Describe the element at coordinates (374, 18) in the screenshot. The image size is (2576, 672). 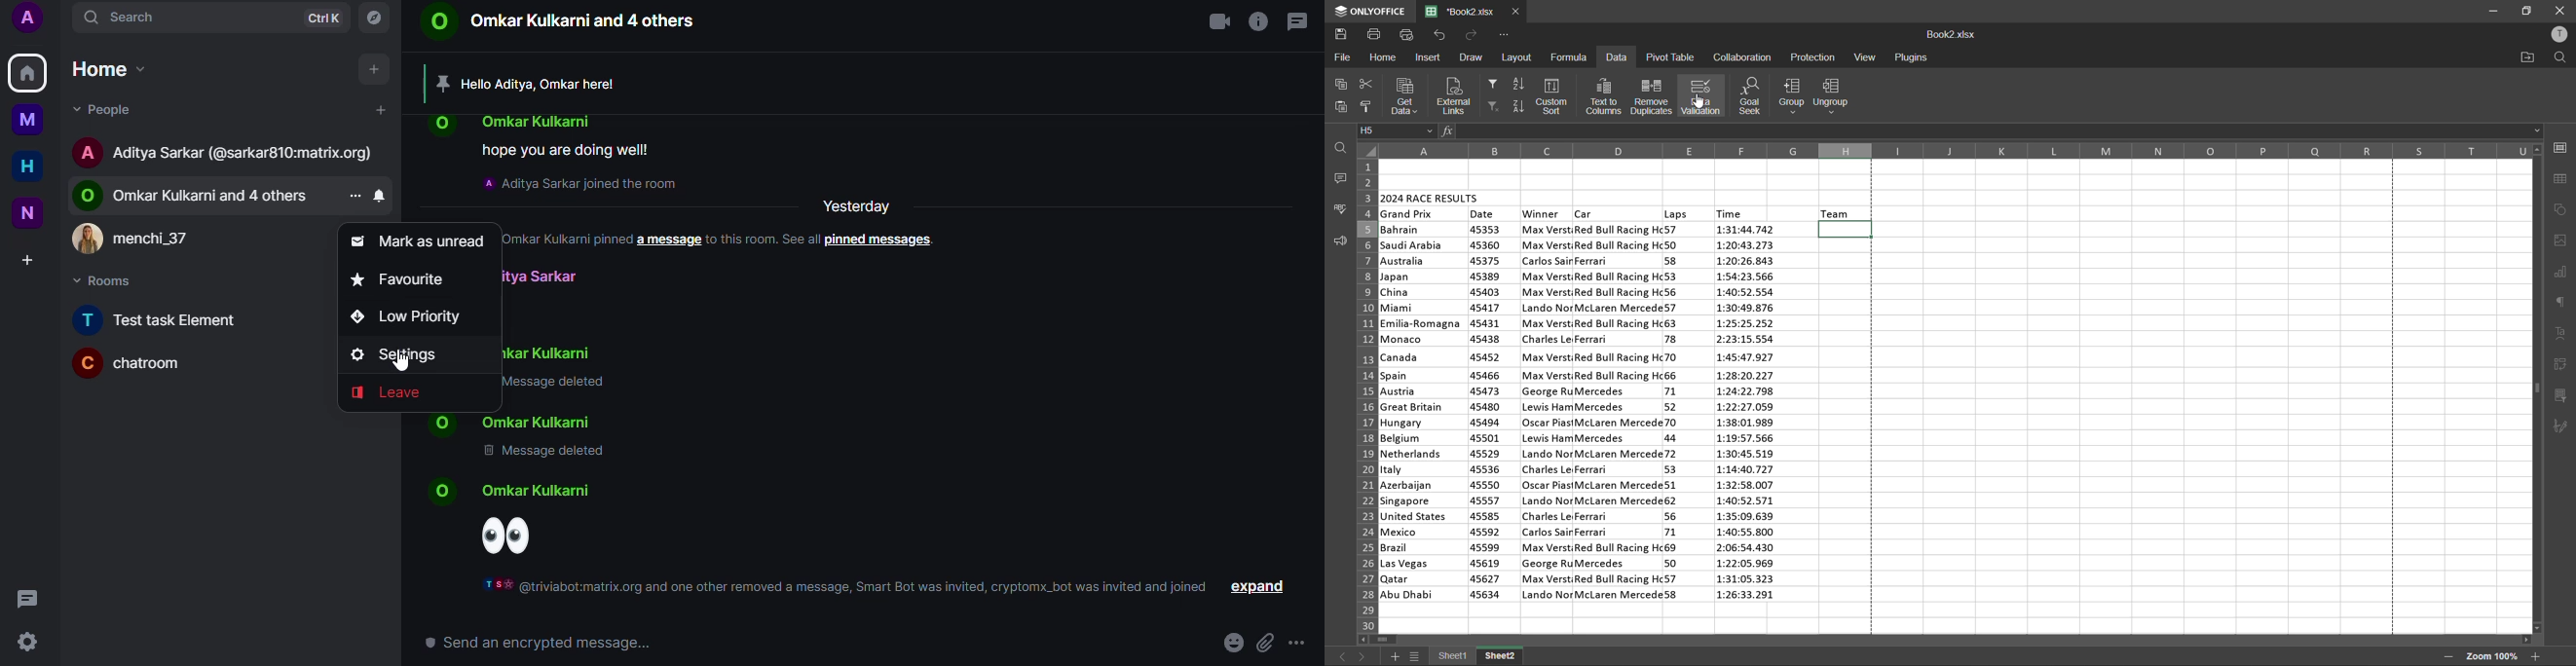
I see `explore rooms` at that location.